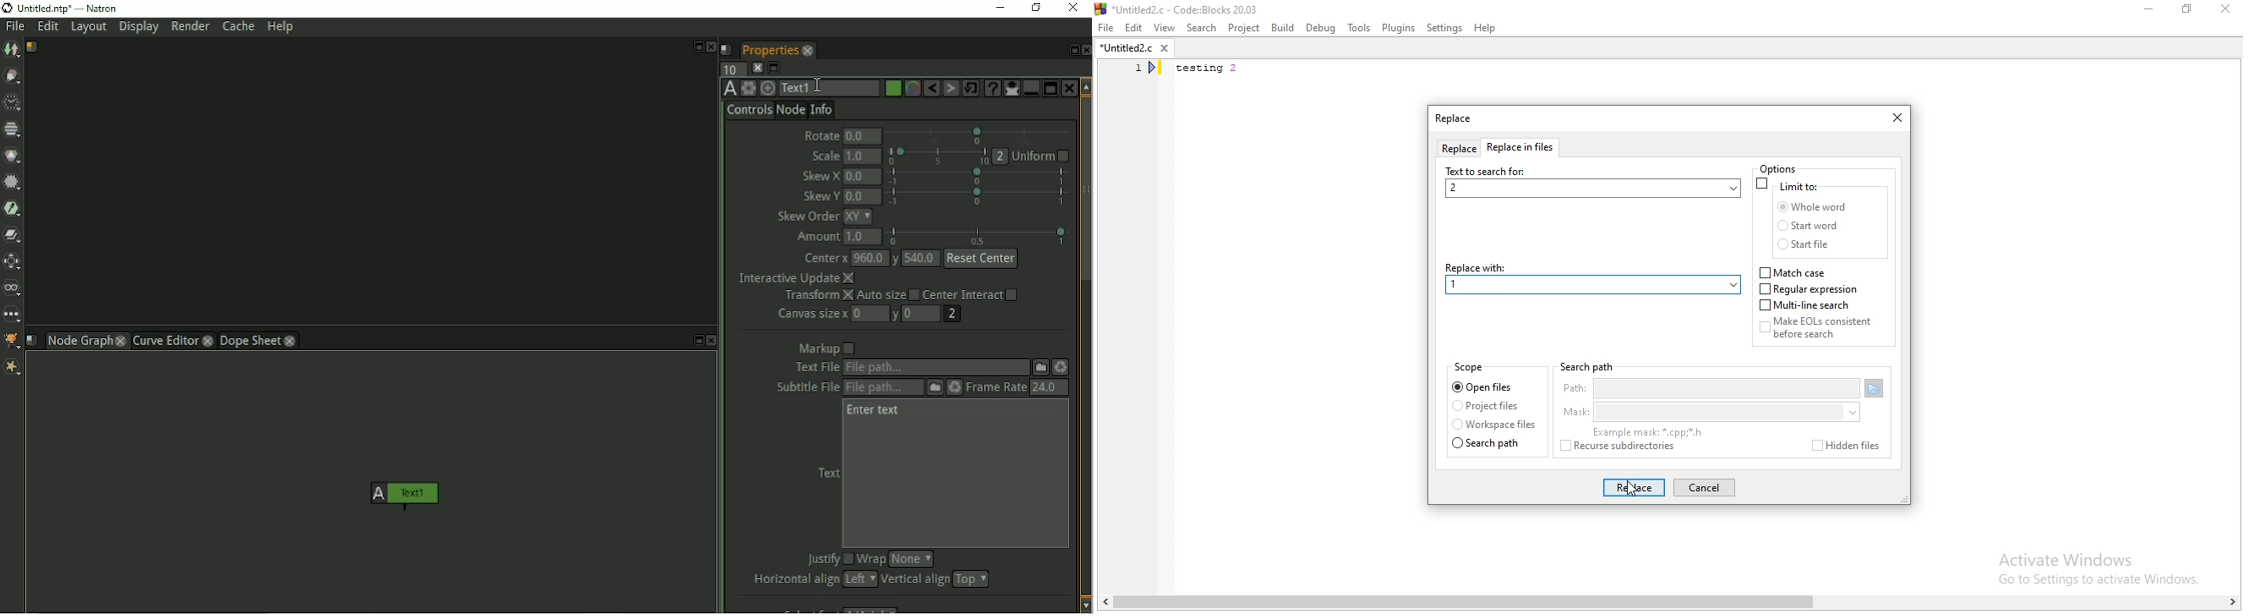 This screenshot has width=2268, height=616. I want to click on Edit , so click(1133, 28).